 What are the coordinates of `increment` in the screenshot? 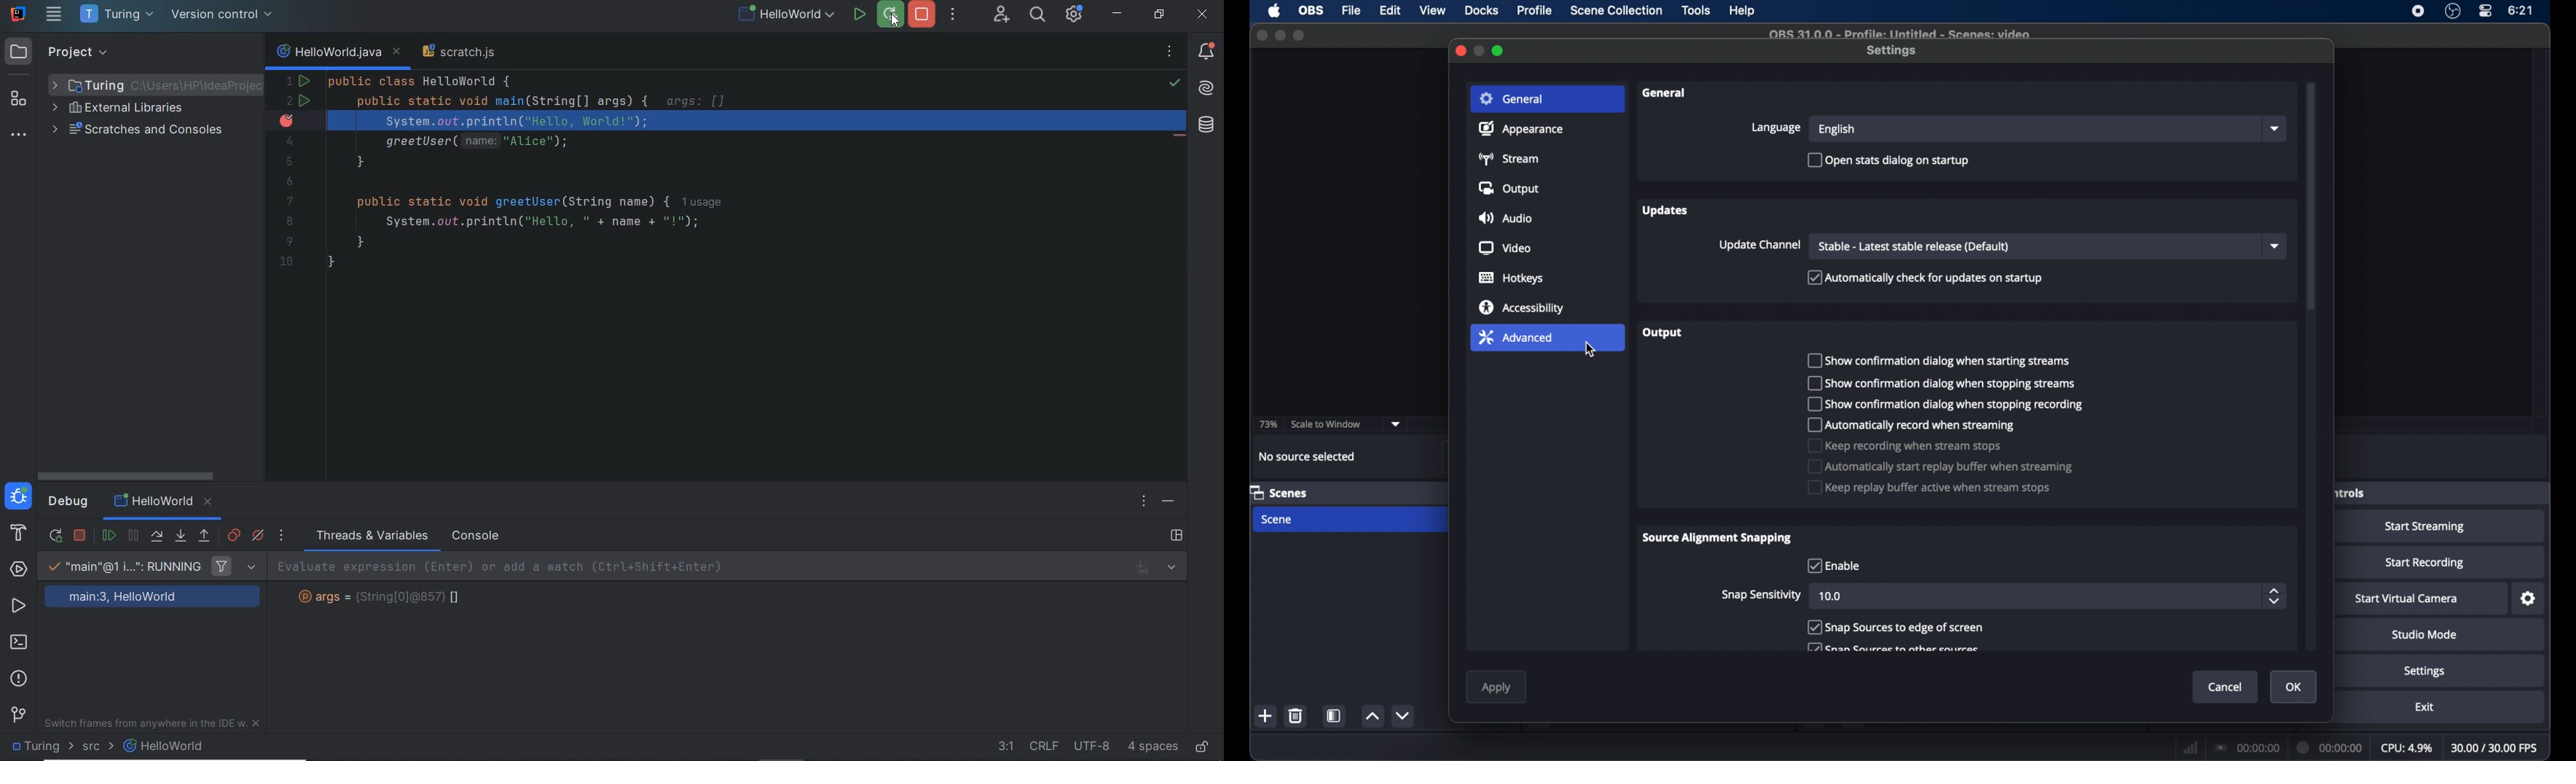 It's located at (1372, 716).